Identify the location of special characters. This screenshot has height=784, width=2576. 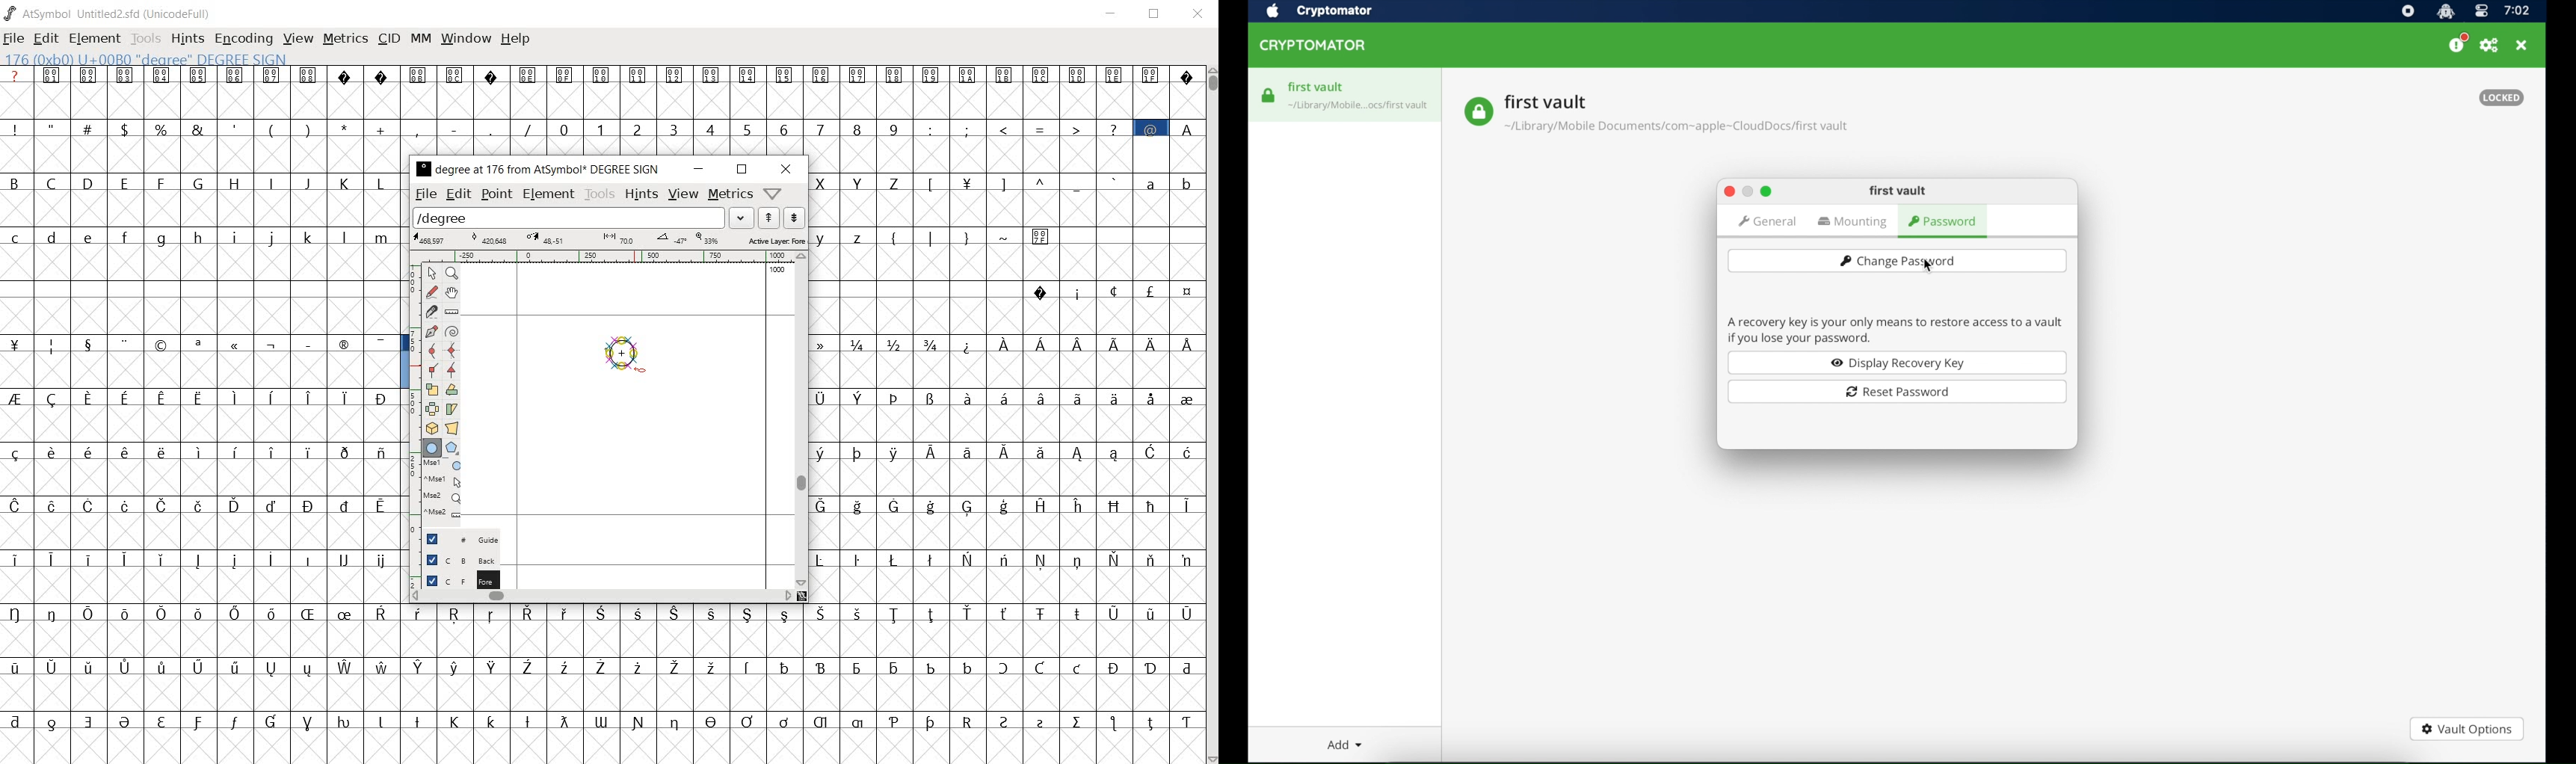
(270, 127).